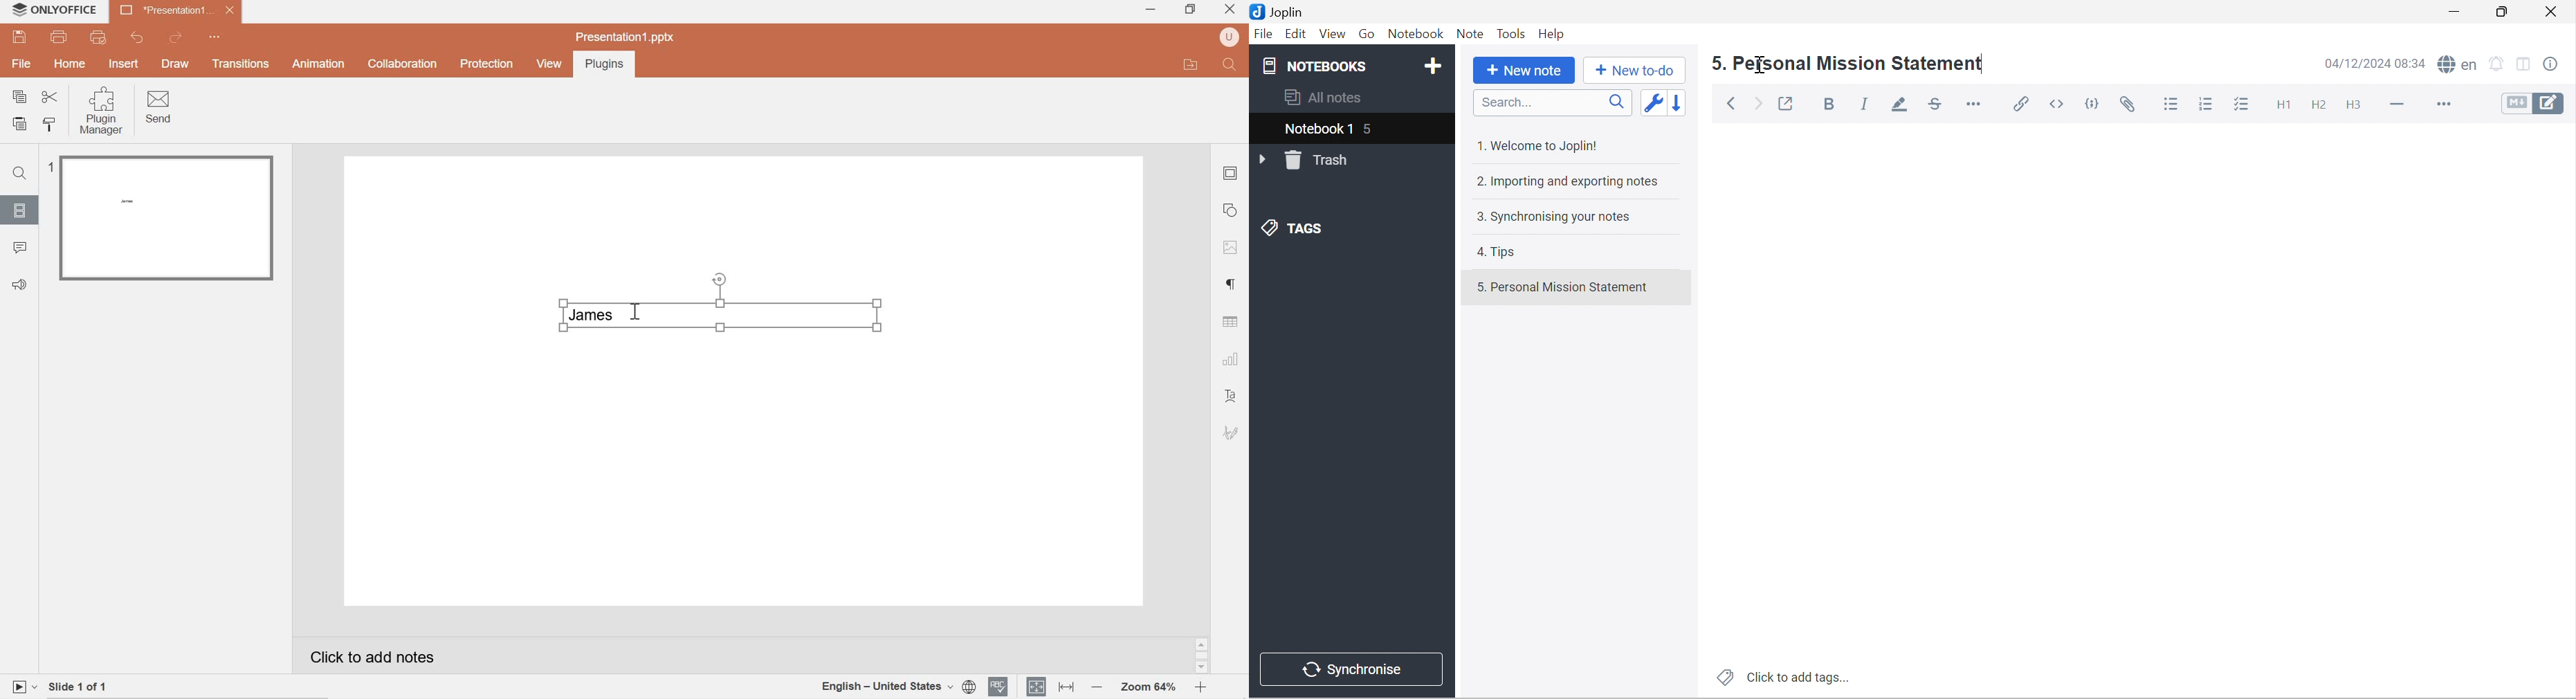  What do you see at coordinates (1471, 33) in the screenshot?
I see `Note` at bounding box center [1471, 33].